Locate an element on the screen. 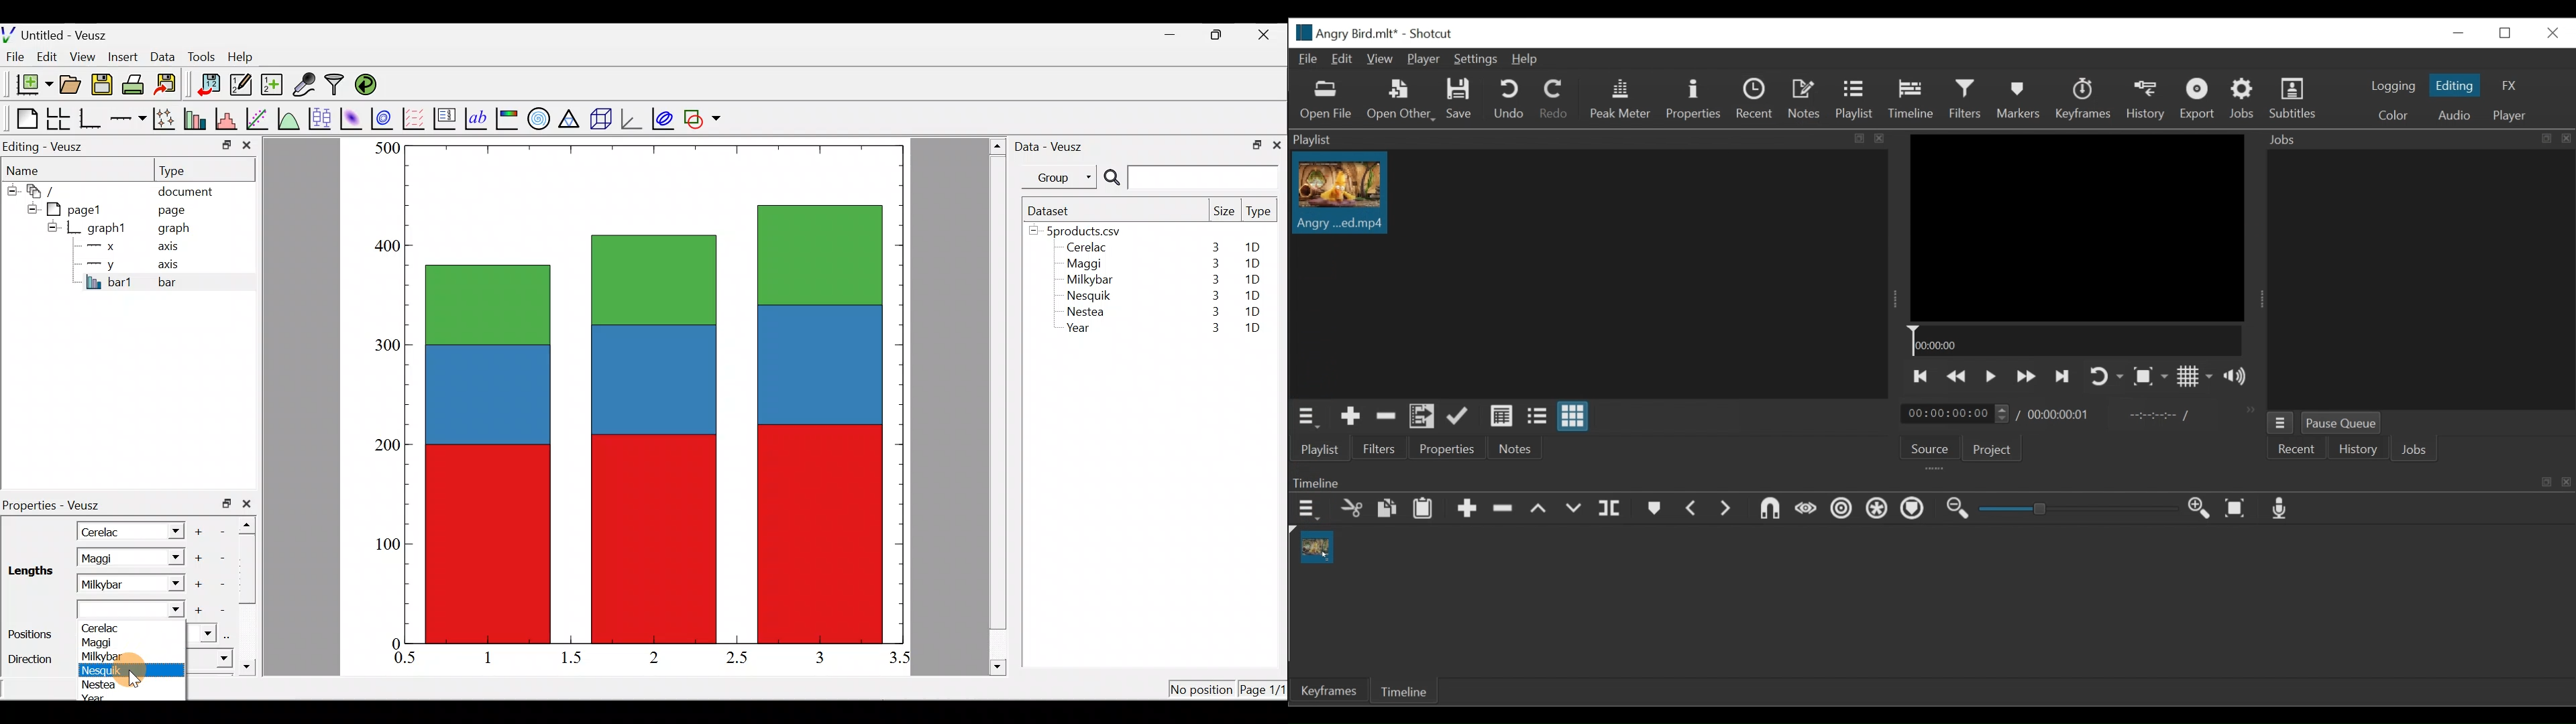  Notes is located at coordinates (1805, 97).